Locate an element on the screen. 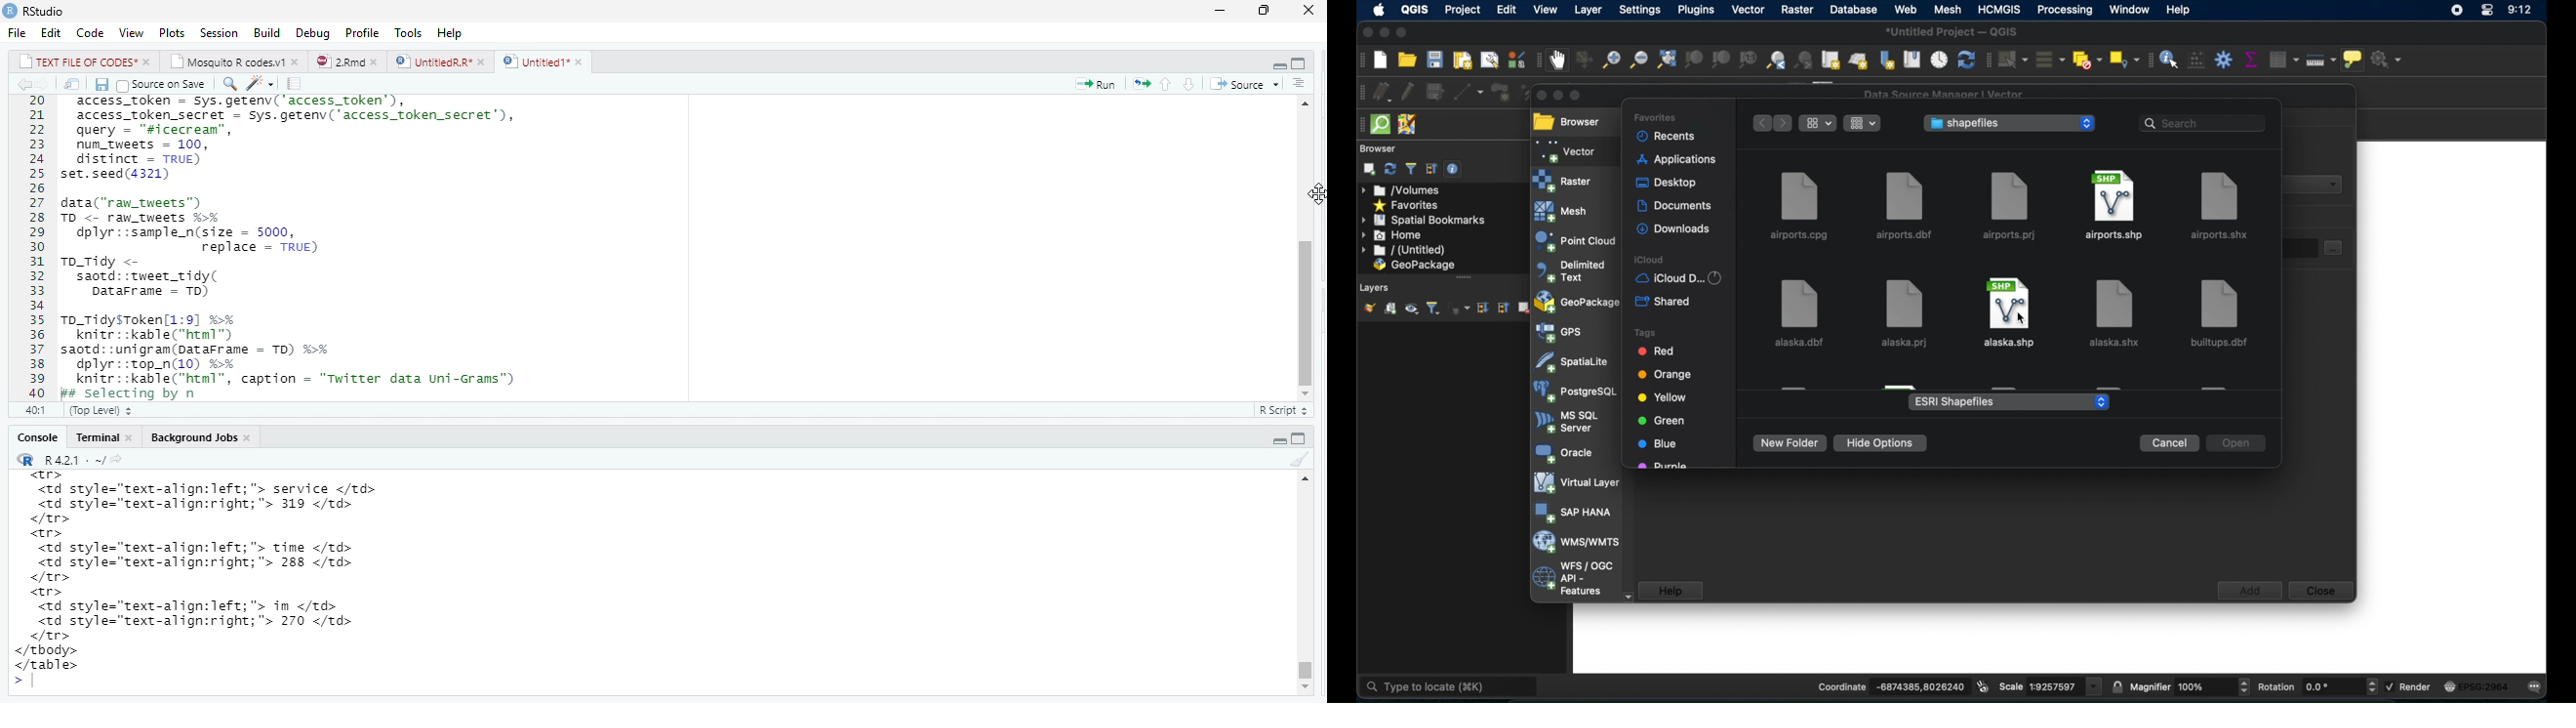 Image resolution: width=2576 pixels, height=728 pixels. identify feature is located at coordinates (2169, 59).